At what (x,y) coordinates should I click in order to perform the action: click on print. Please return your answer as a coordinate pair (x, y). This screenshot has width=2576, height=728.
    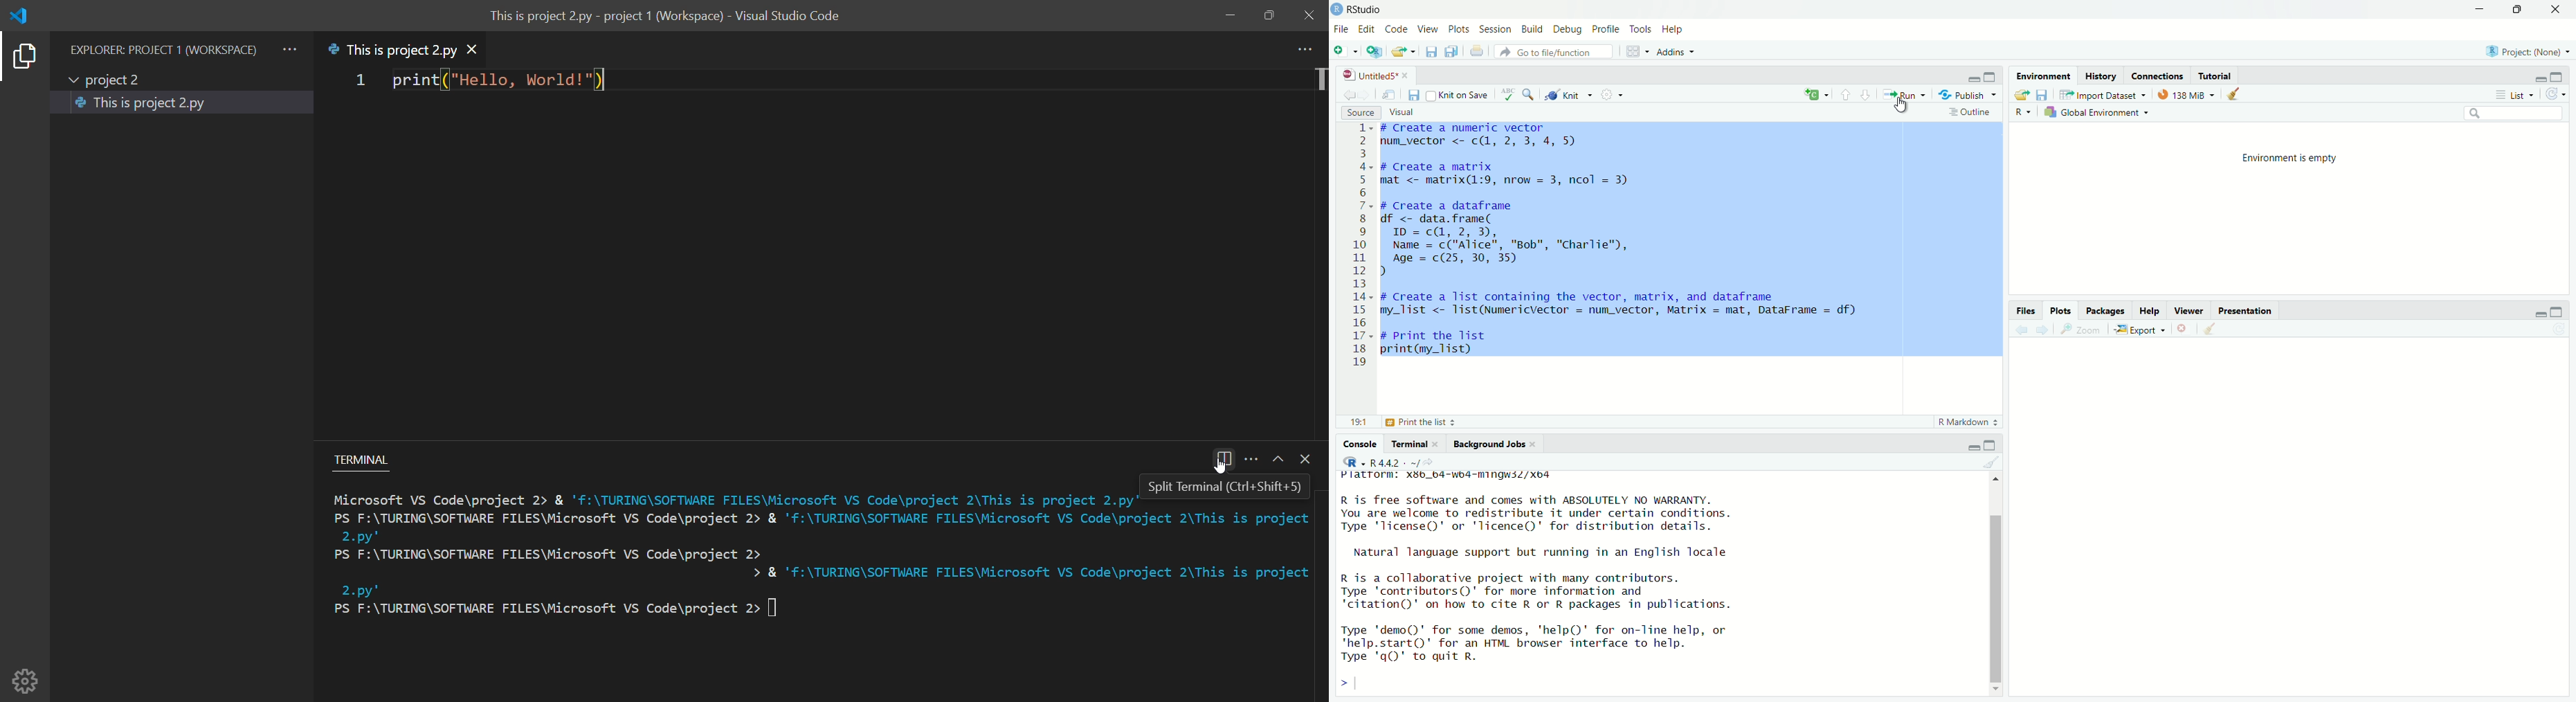
    Looking at the image, I should click on (1478, 52).